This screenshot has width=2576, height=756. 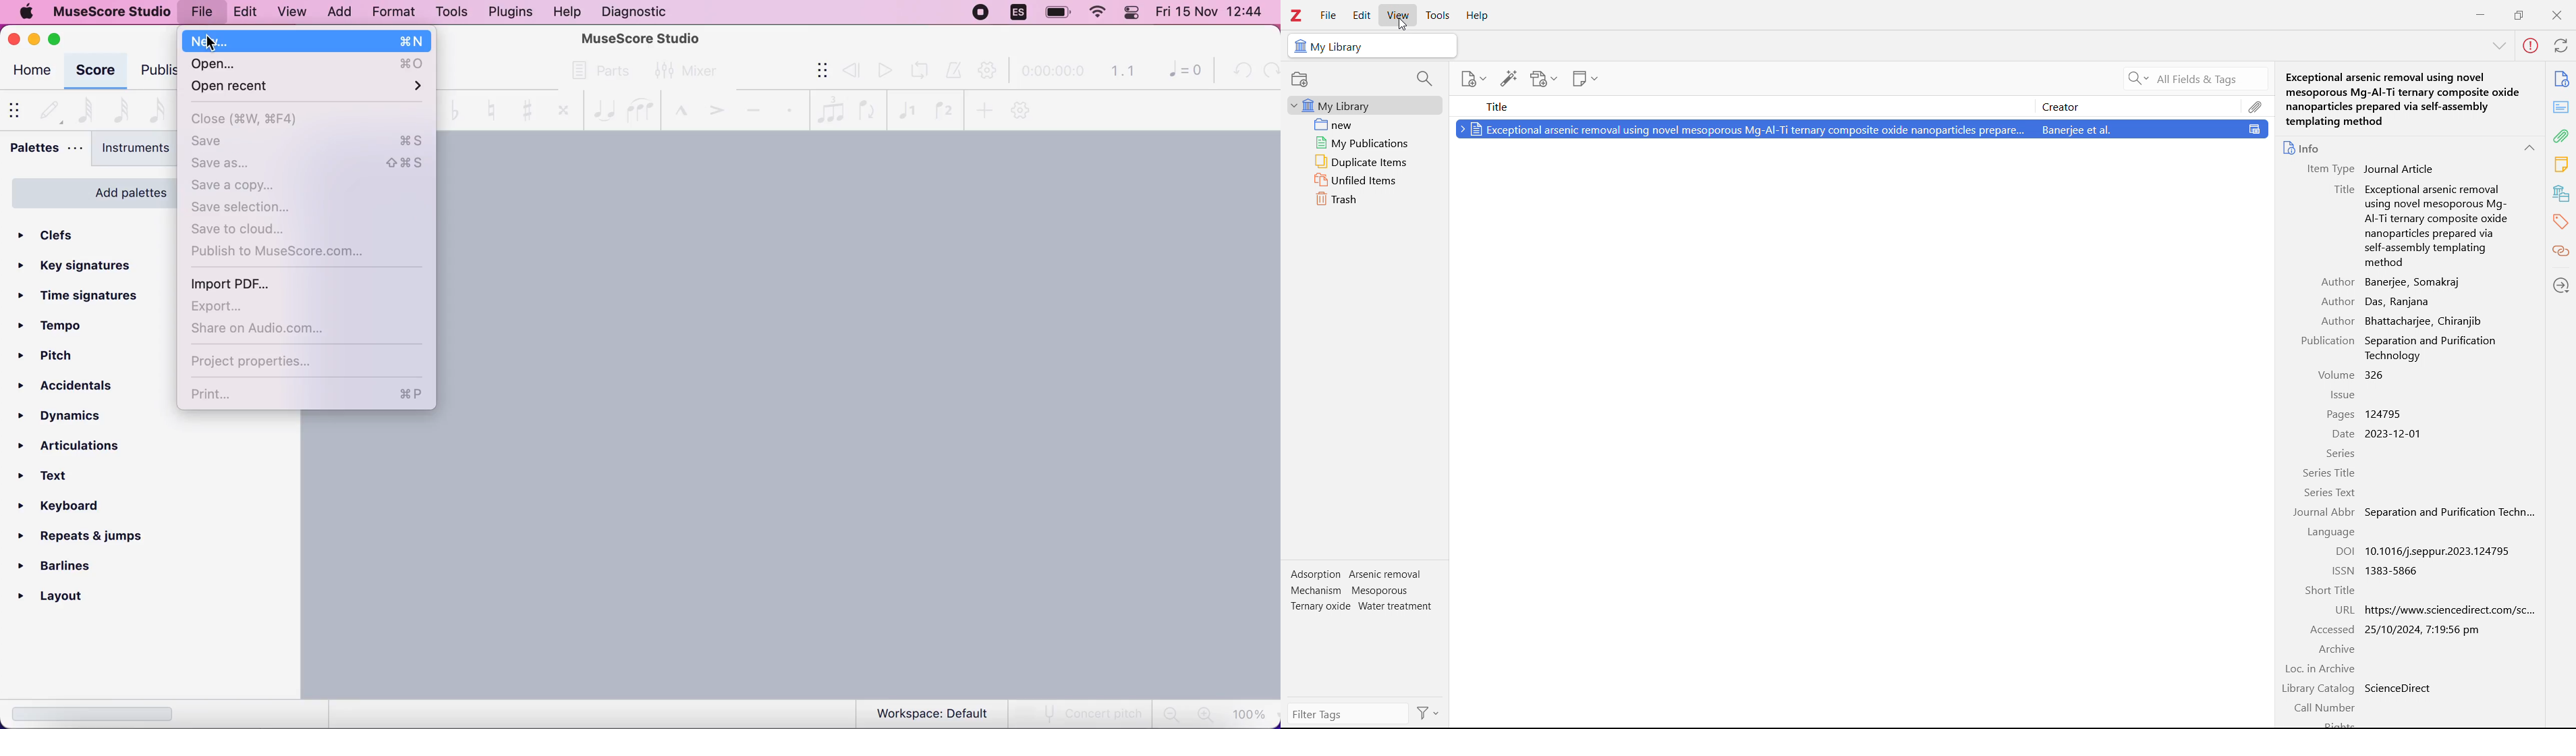 What do you see at coordinates (2139, 107) in the screenshot?
I see `creator` at bounding box center [2139, 107].